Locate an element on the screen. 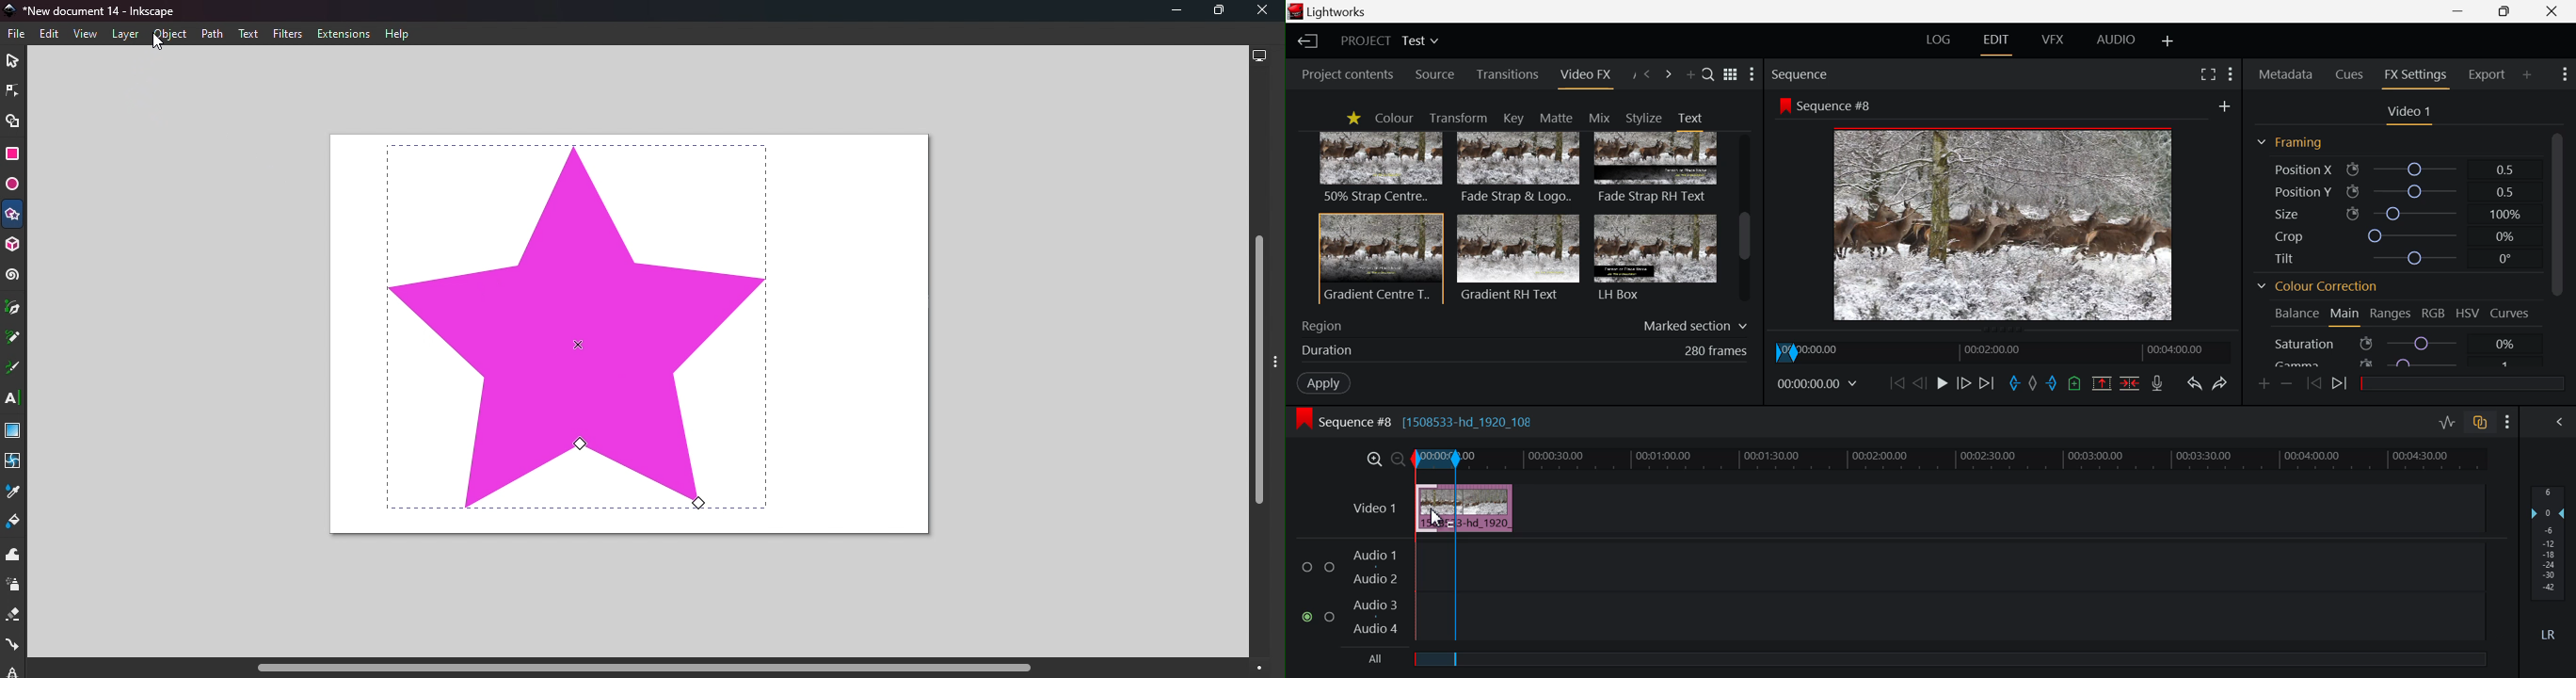  Preview Altered is located at coordinates (2005, 221).